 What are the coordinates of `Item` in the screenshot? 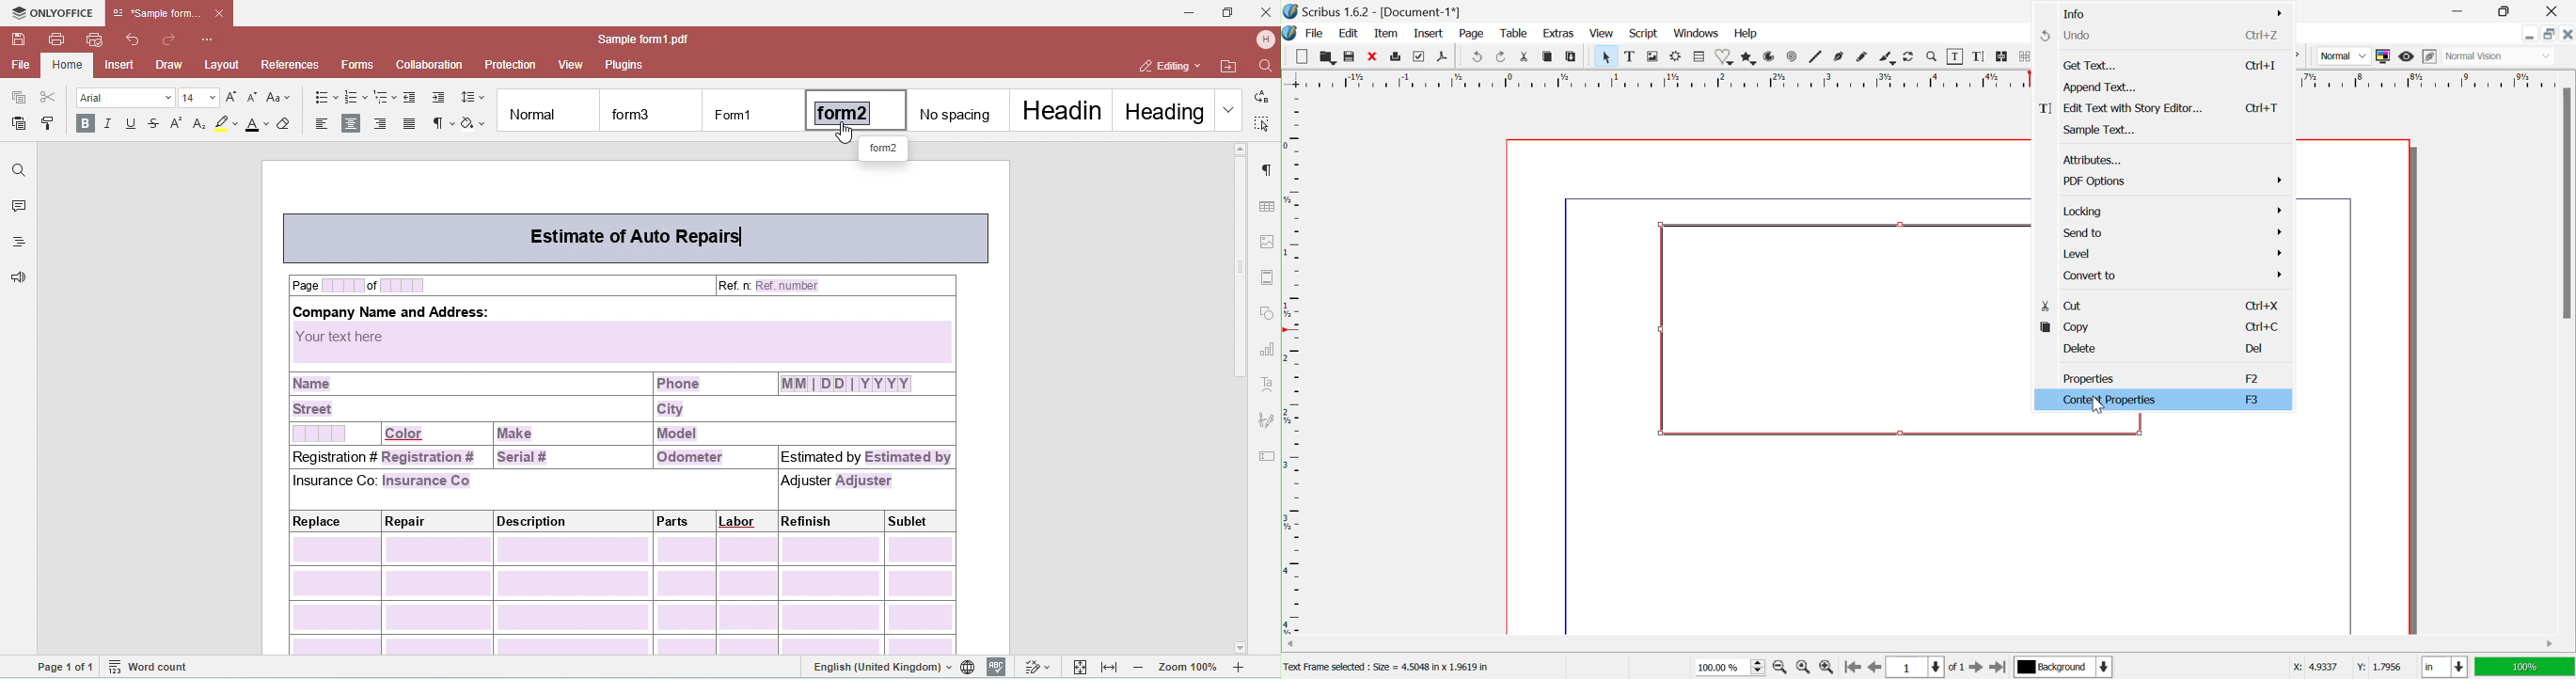 It's located at (1386, 35).